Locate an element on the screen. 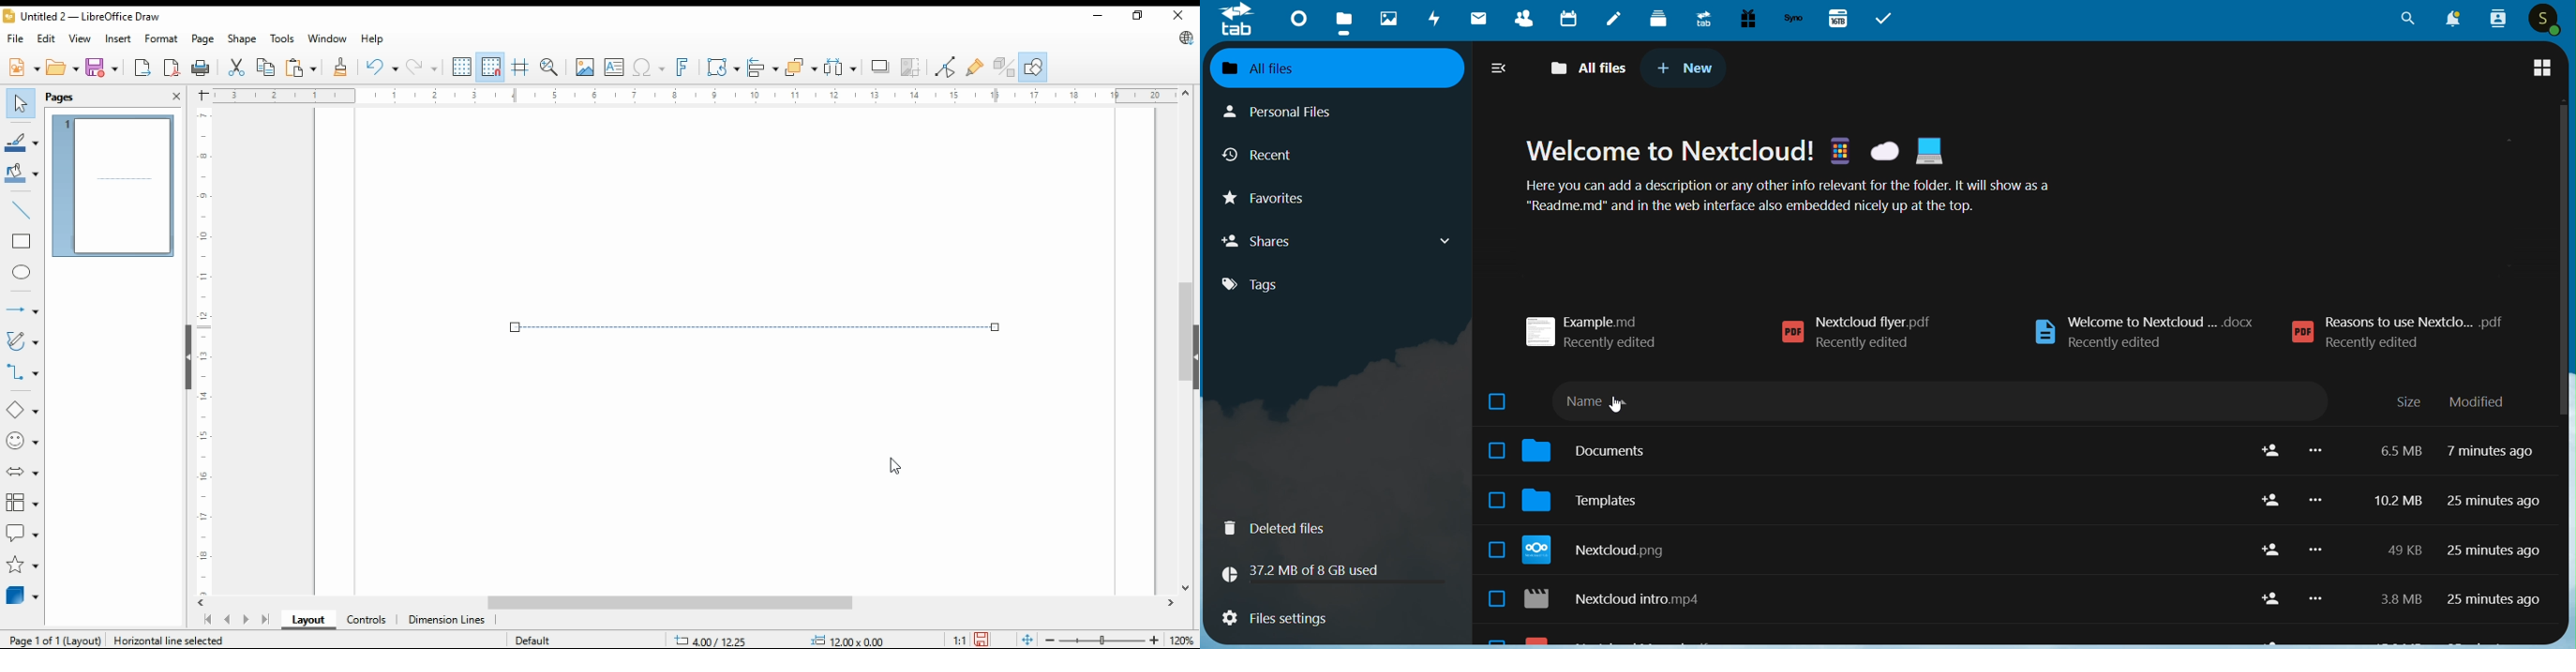 Image resolution: width=2576 pixels, height=672 pixels. Personal Files is located at coordinates (1293, 112).